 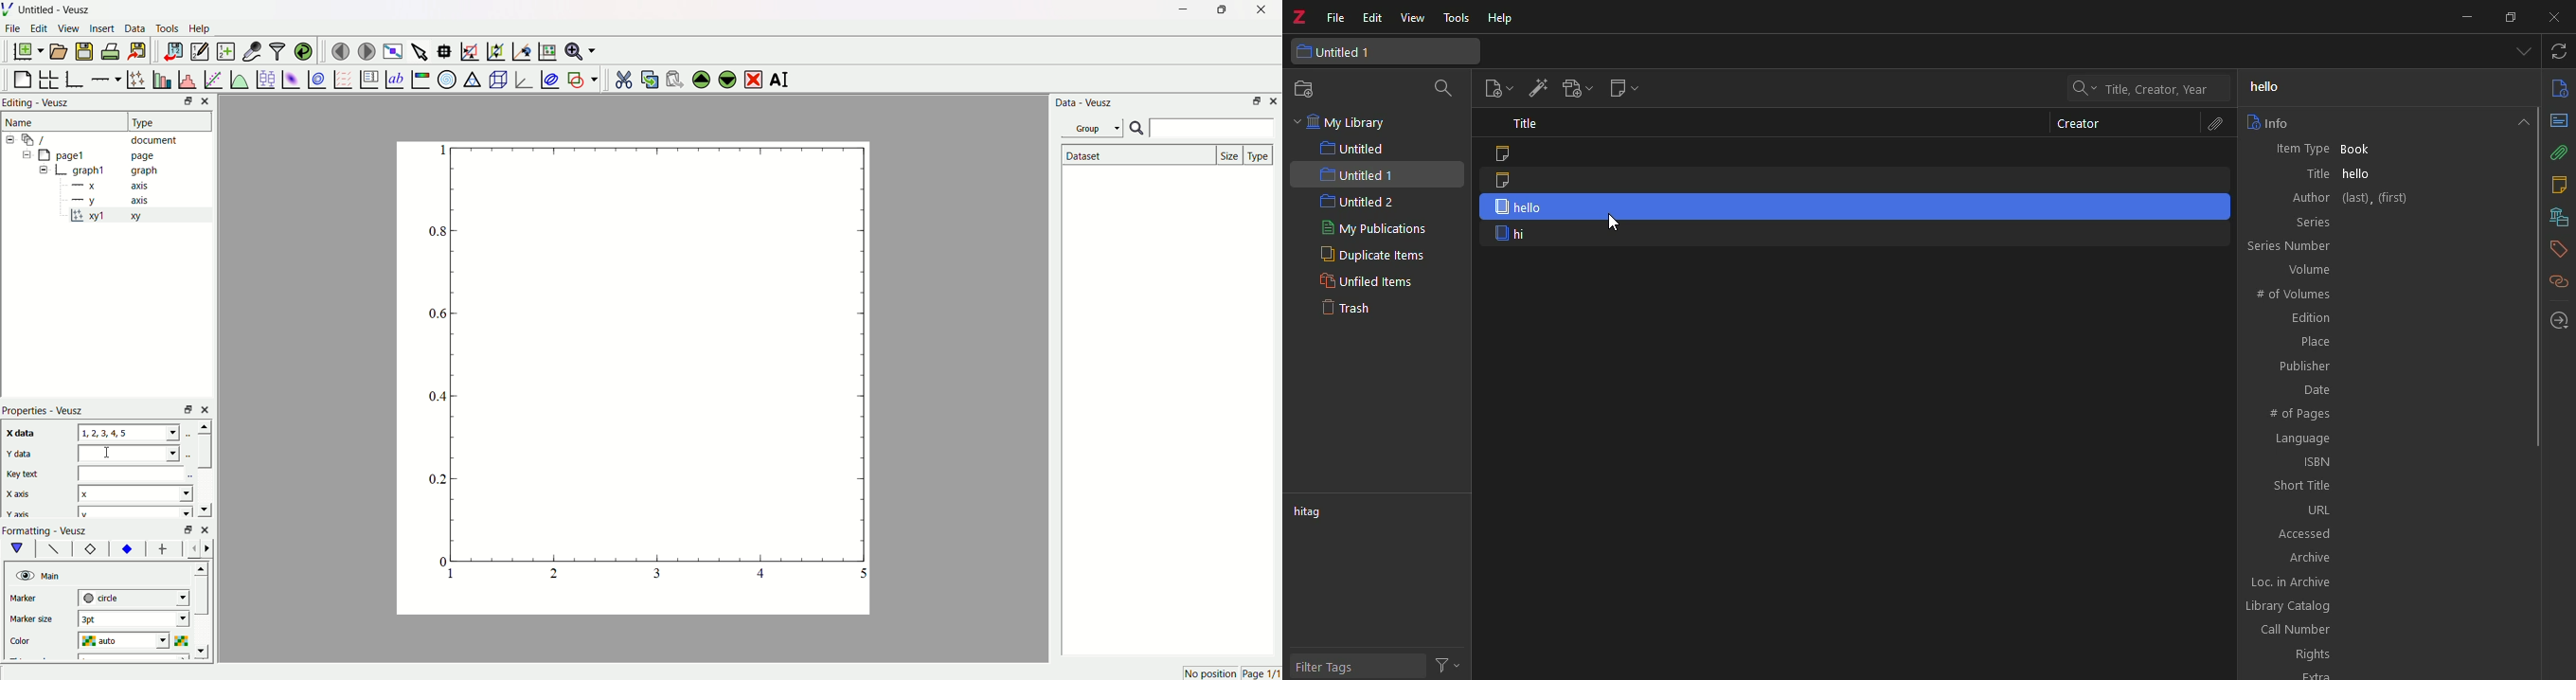 I want to click on info, so click(x=2558, y=89).